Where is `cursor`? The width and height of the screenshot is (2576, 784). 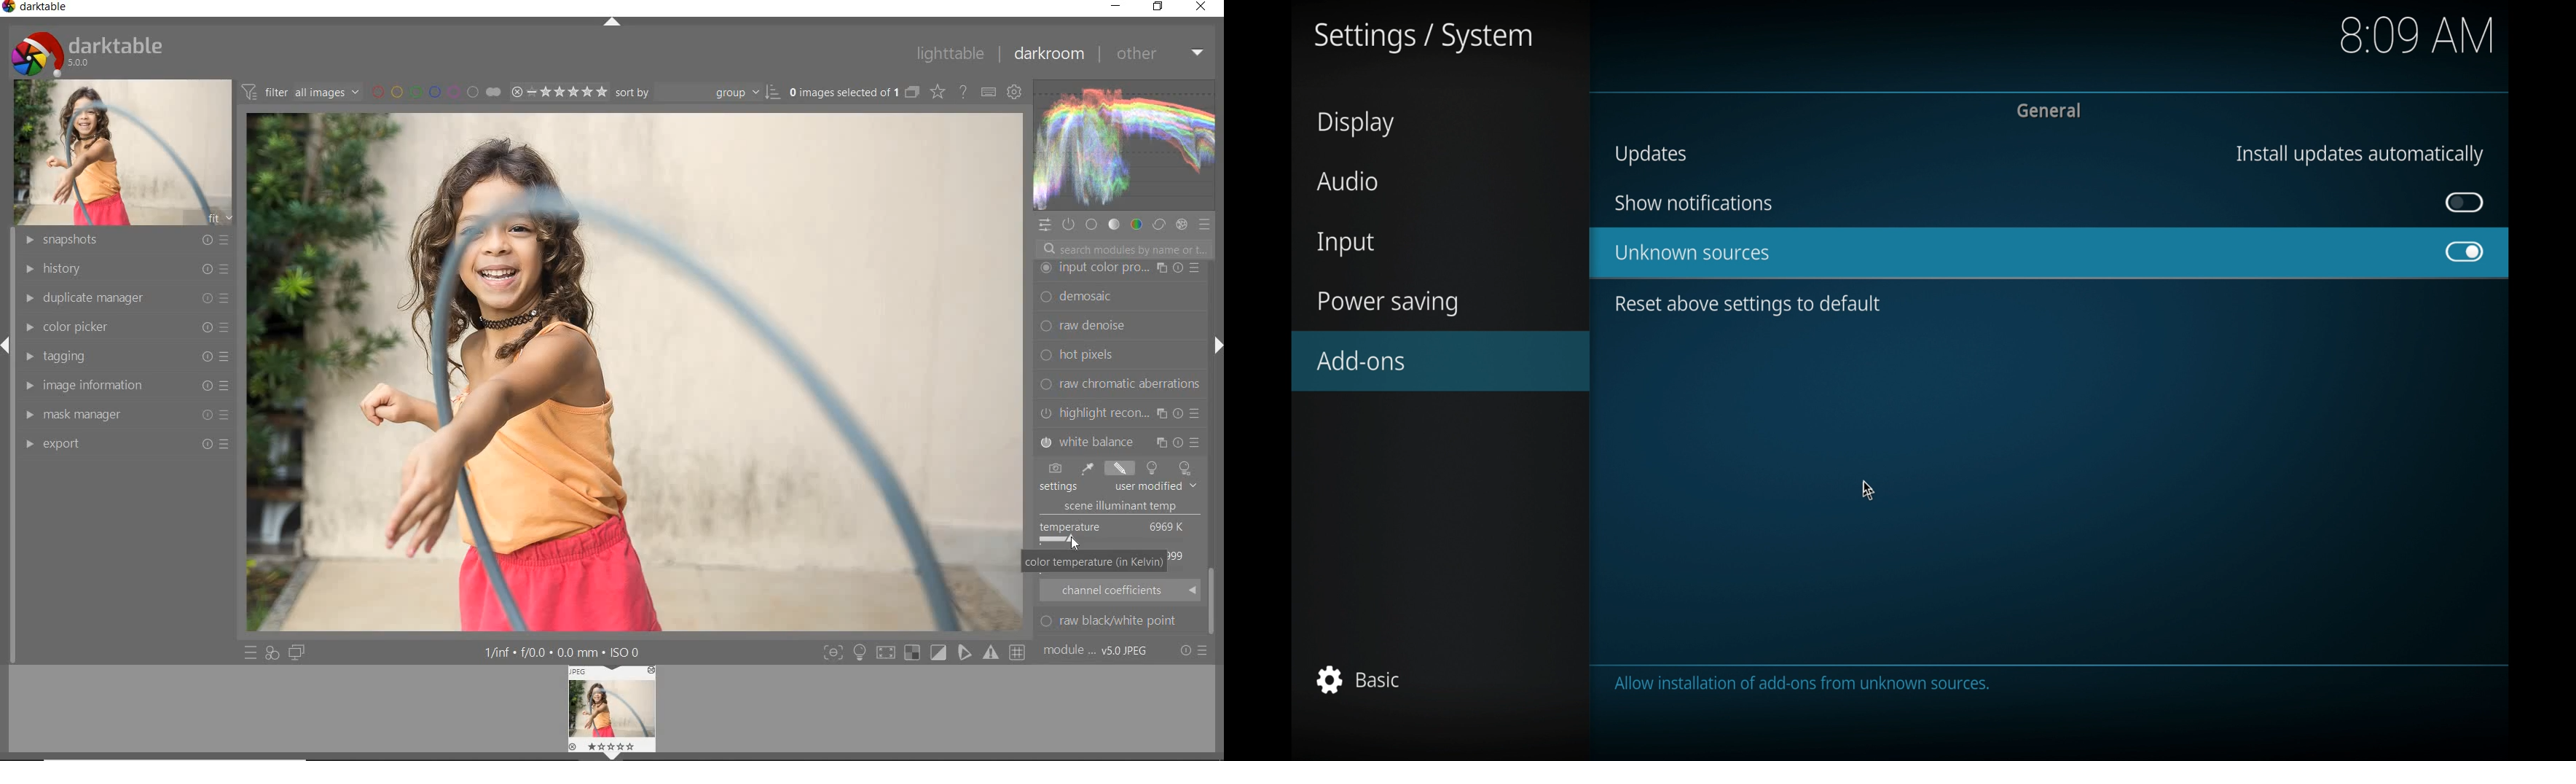
cursor is located at coordinates (1868, 492).